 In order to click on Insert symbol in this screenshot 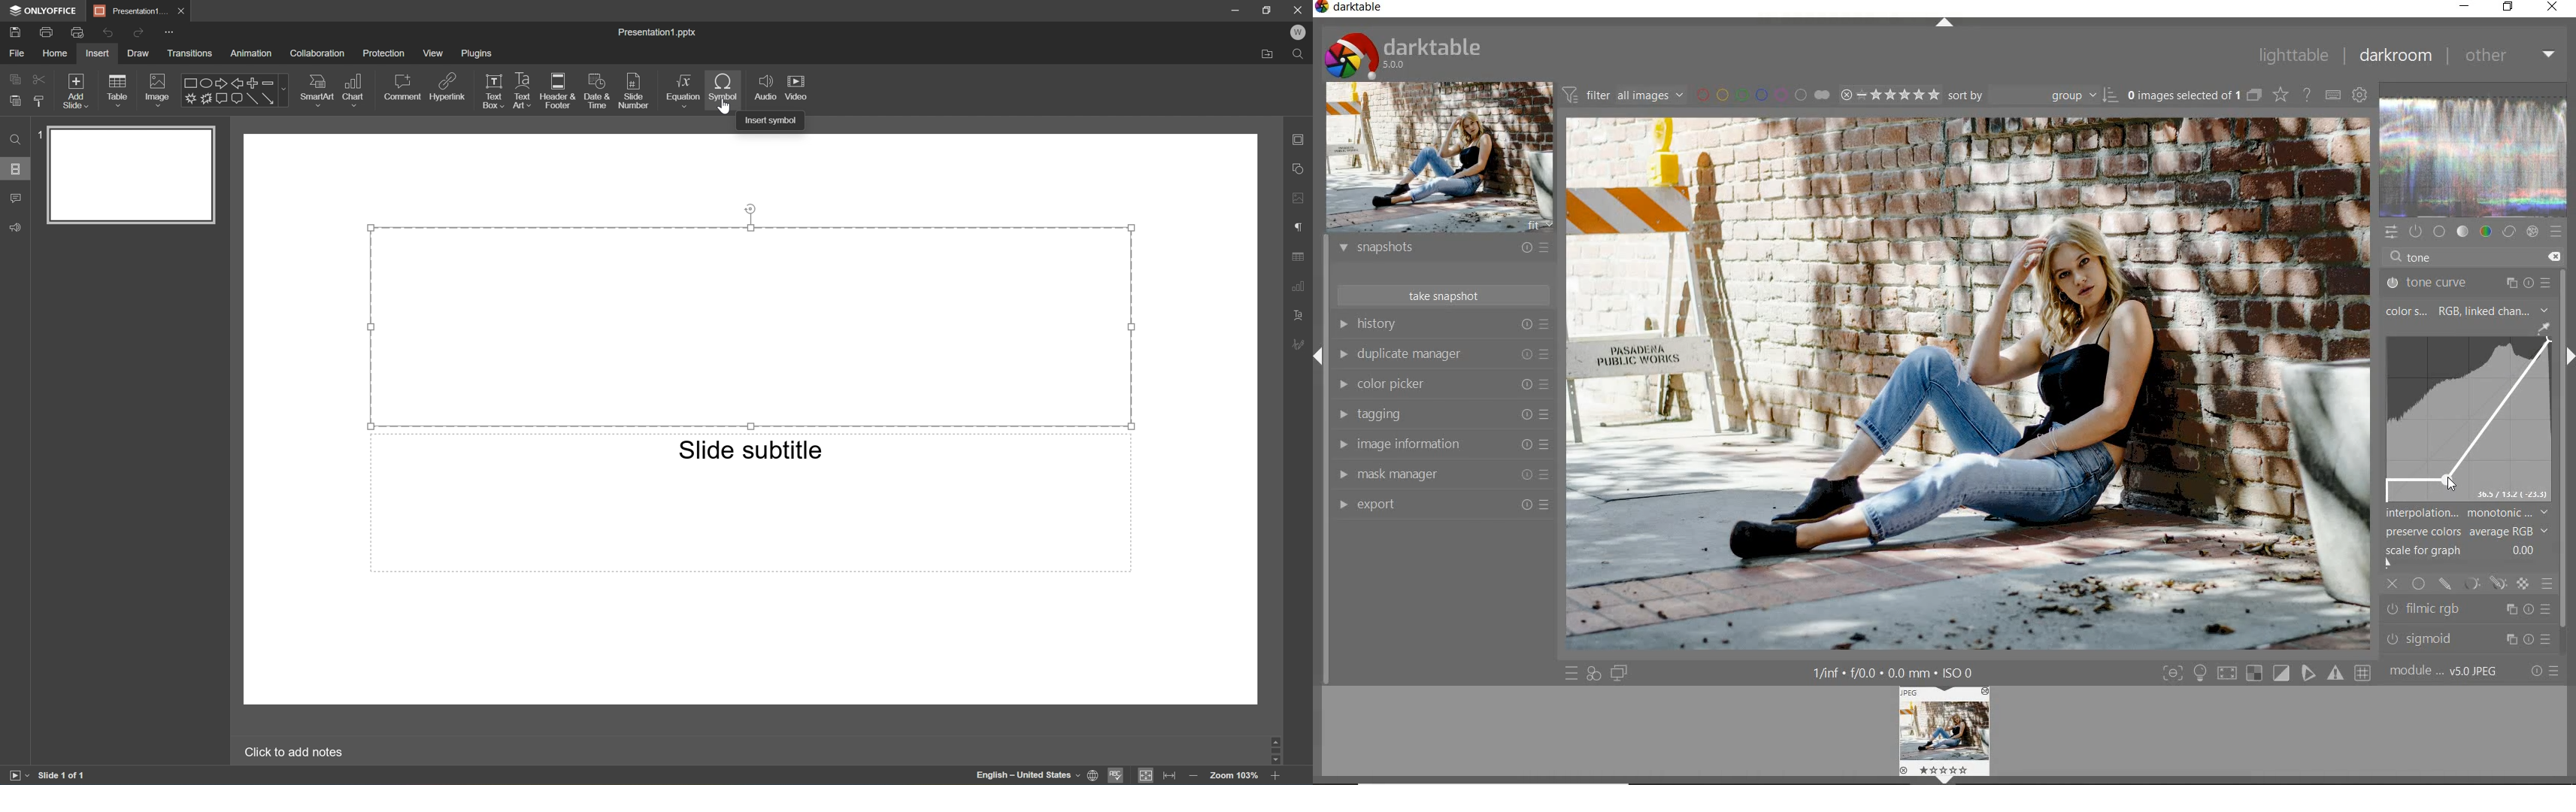, I will do `click(771, 119)`.